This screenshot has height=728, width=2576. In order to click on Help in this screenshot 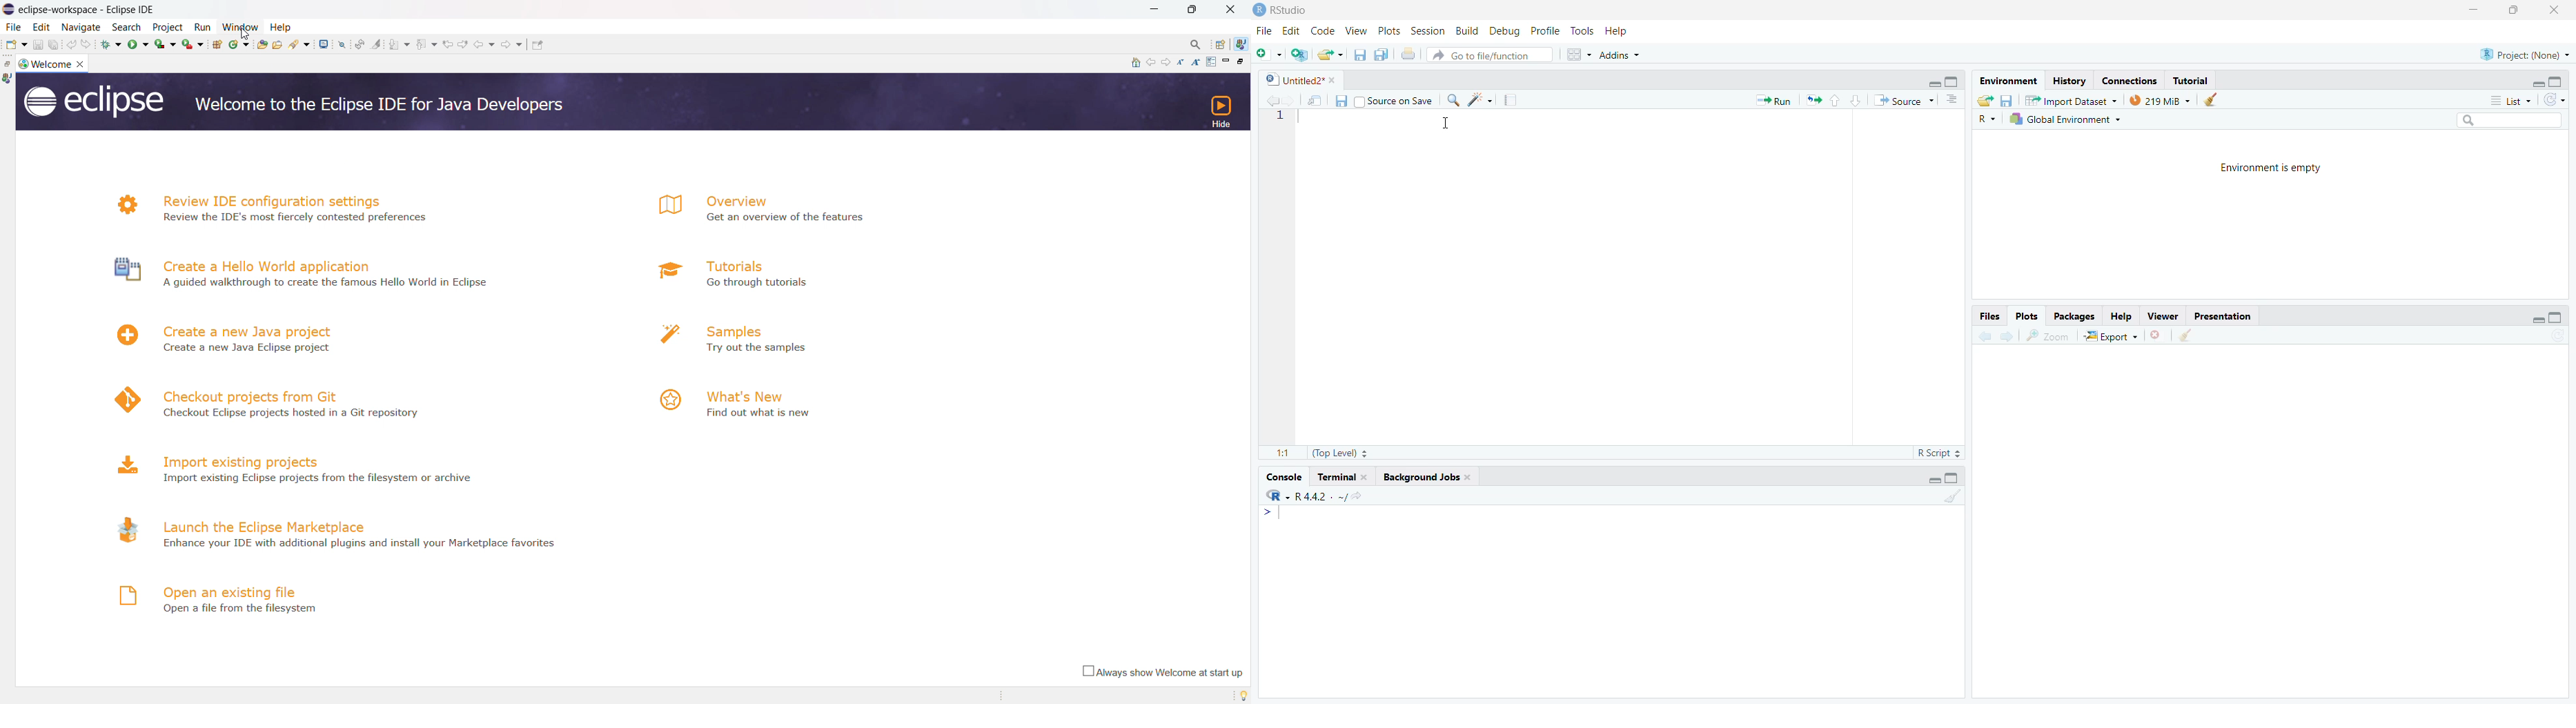, I will do `click(1618, 31)`.